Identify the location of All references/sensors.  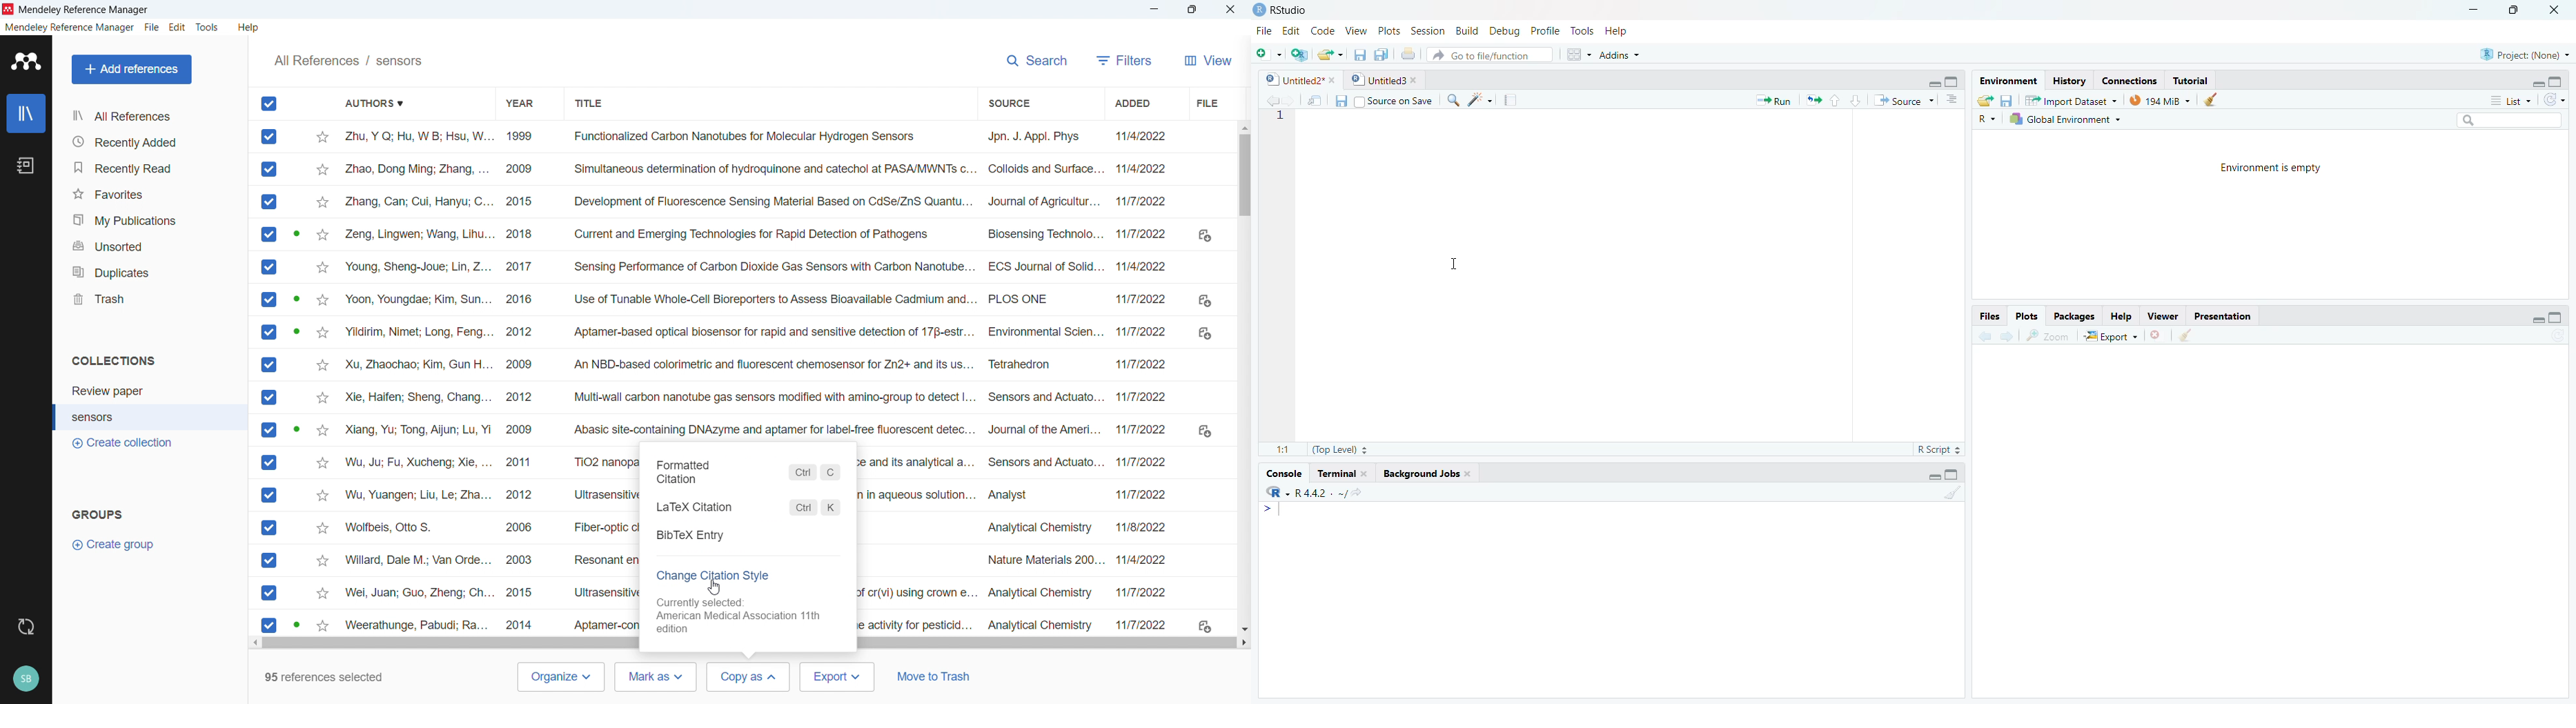
(350, 63).